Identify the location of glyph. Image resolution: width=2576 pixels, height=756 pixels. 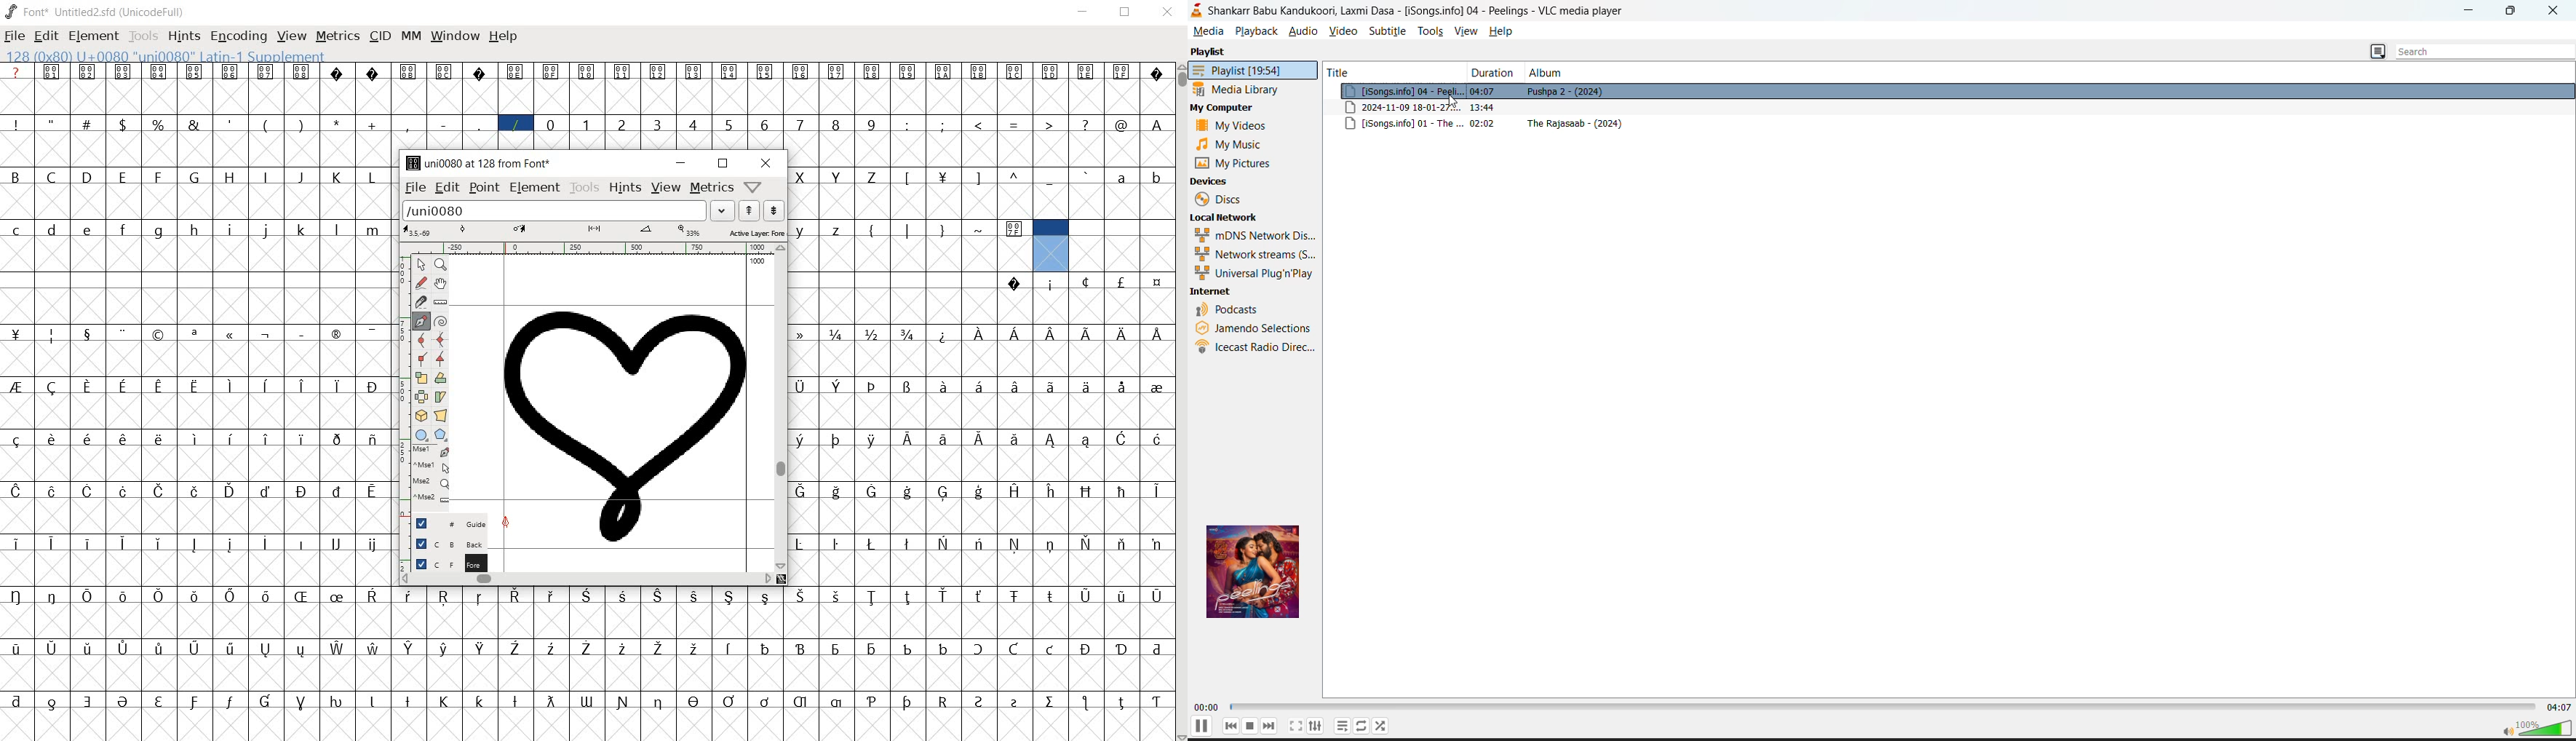
(943, 440).